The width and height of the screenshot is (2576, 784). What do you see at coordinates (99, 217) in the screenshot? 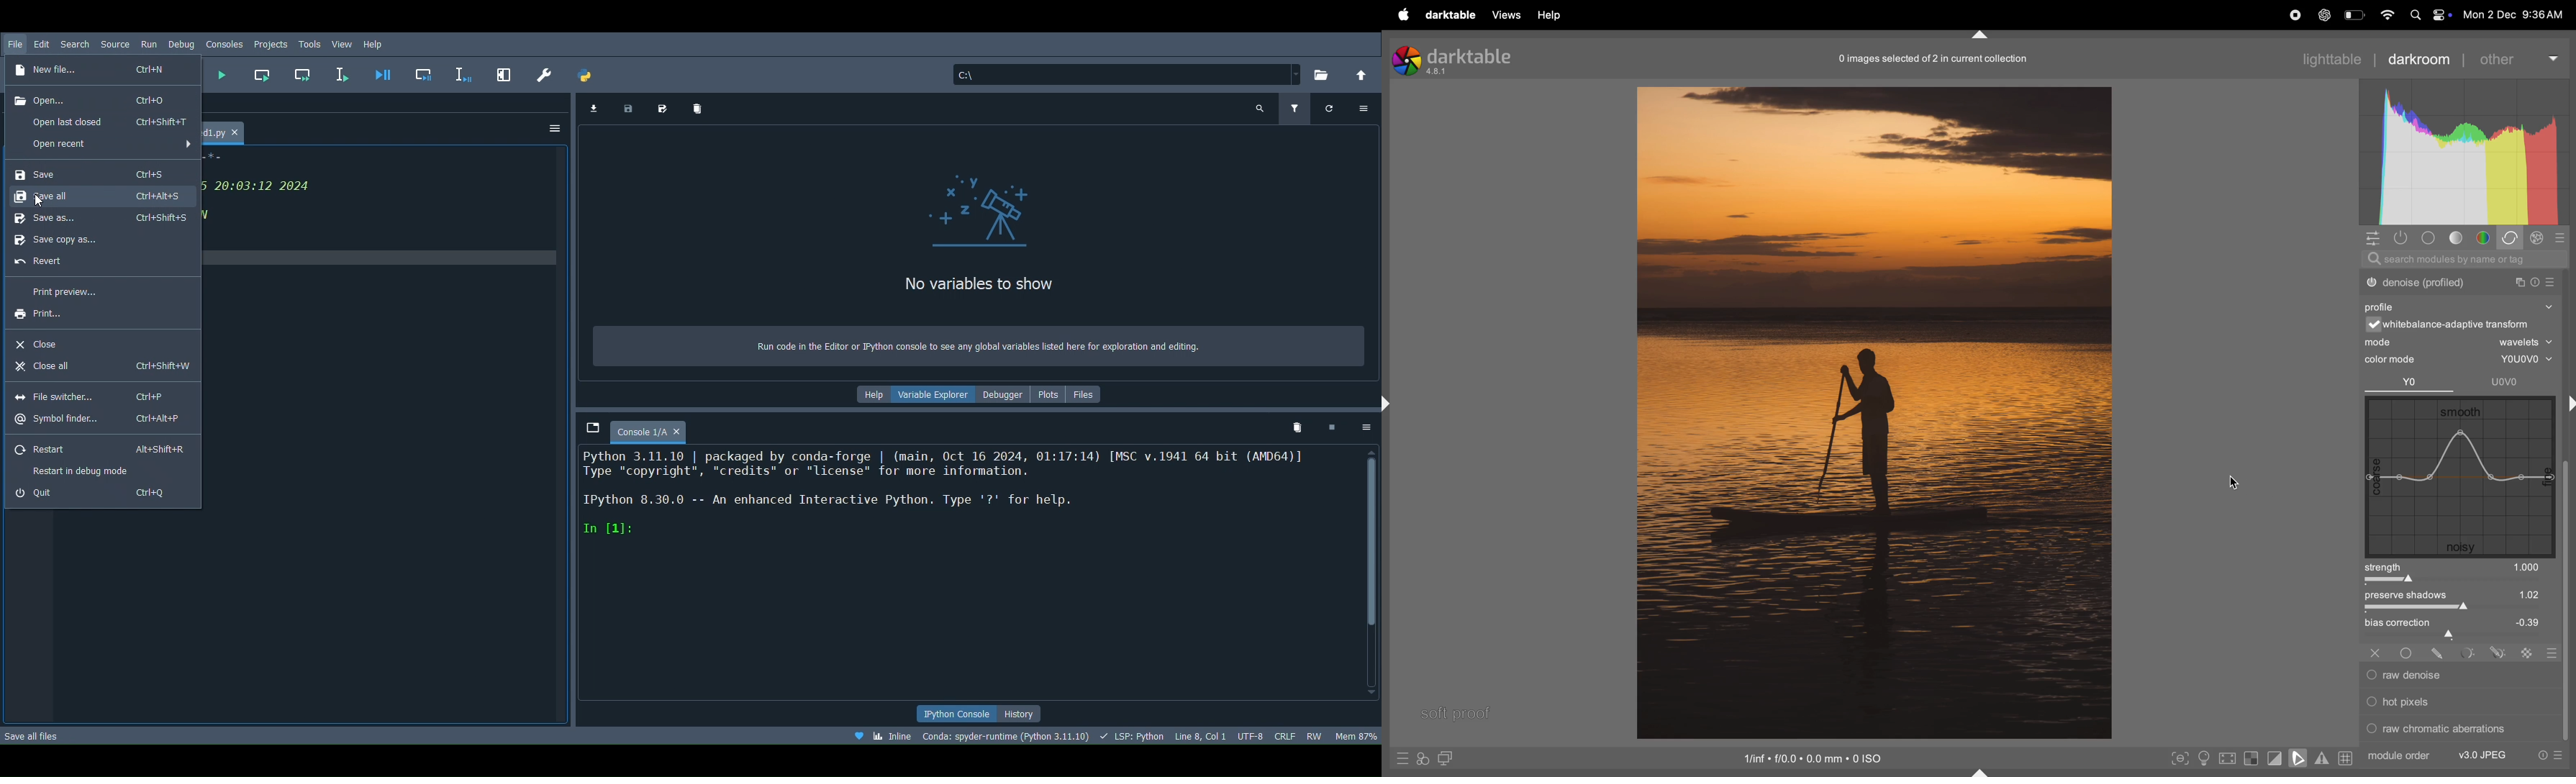
I see `Save all` at bounding box center [99, 217].